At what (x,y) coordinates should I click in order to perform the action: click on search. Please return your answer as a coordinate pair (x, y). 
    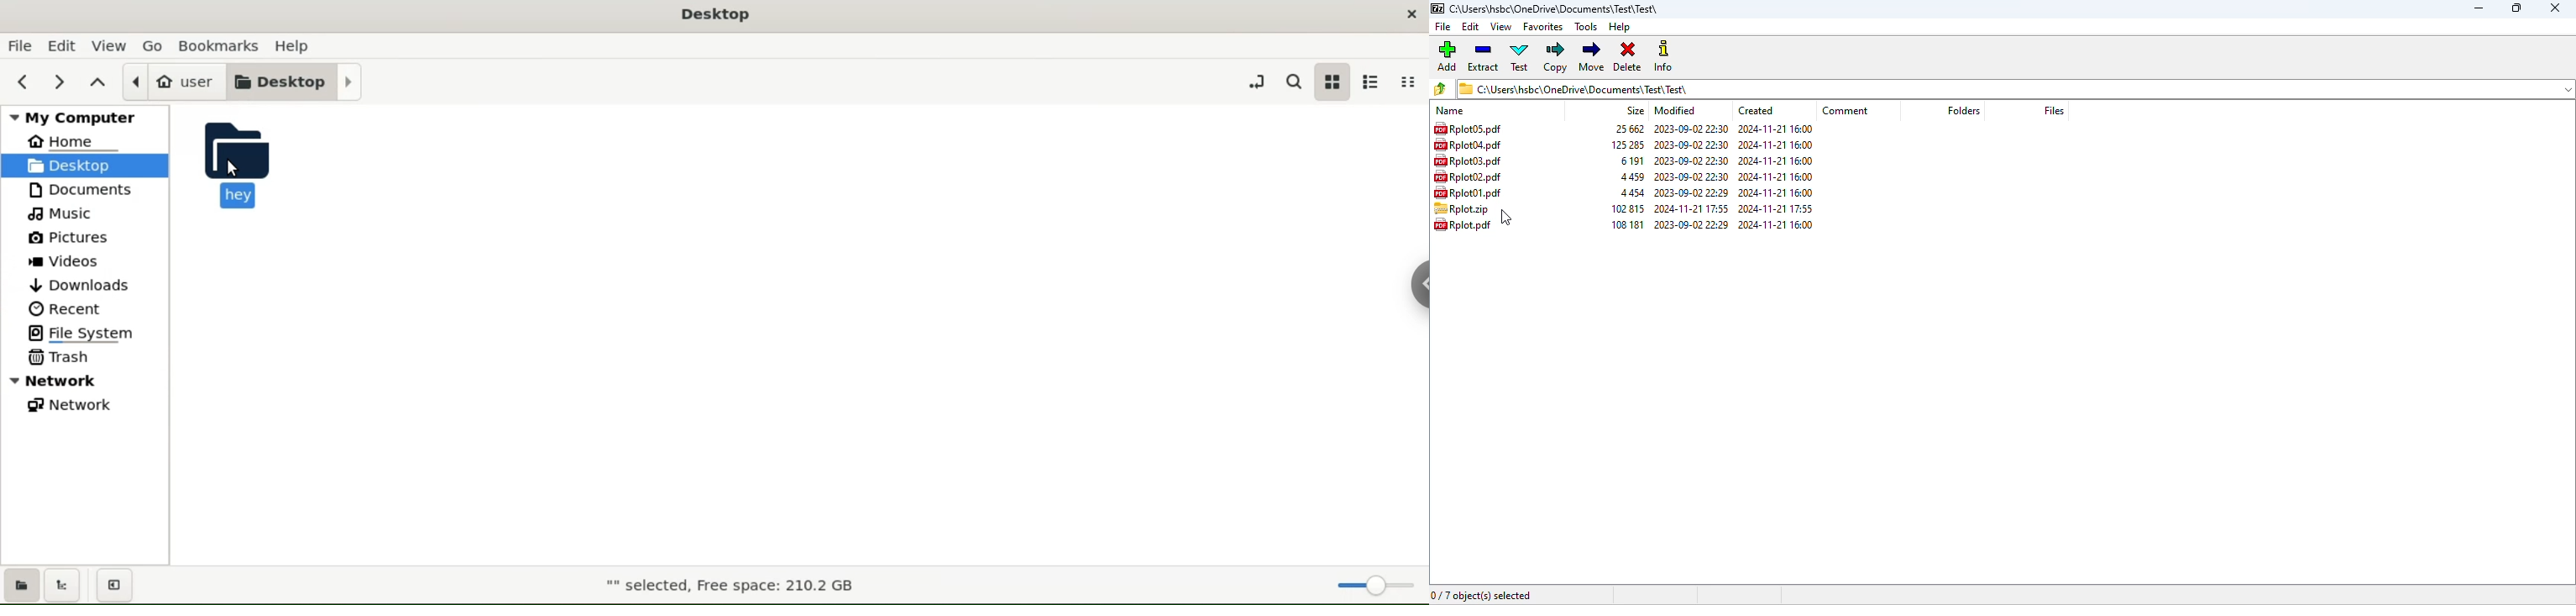
    Looking at the image, I should click on (1294, 82).